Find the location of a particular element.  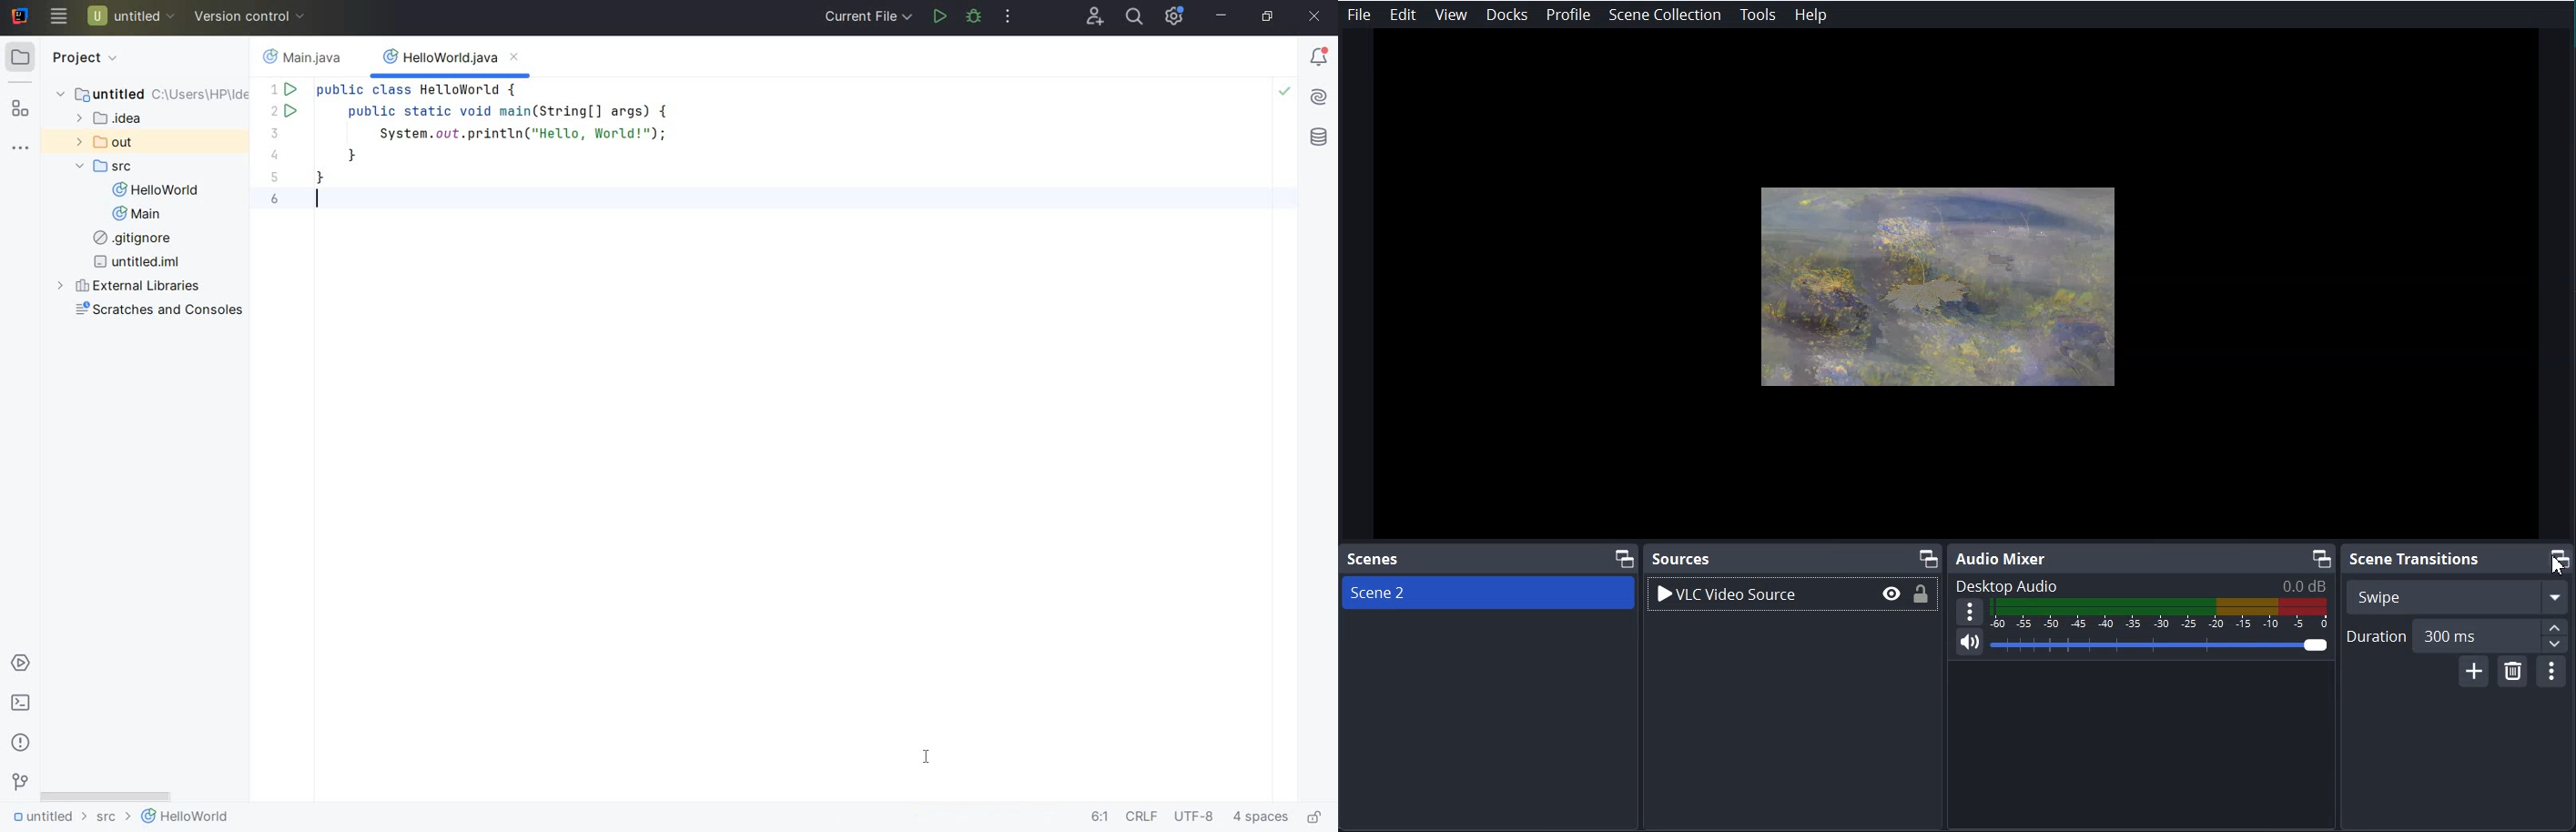

Help is located at coordinates (1811, 15).